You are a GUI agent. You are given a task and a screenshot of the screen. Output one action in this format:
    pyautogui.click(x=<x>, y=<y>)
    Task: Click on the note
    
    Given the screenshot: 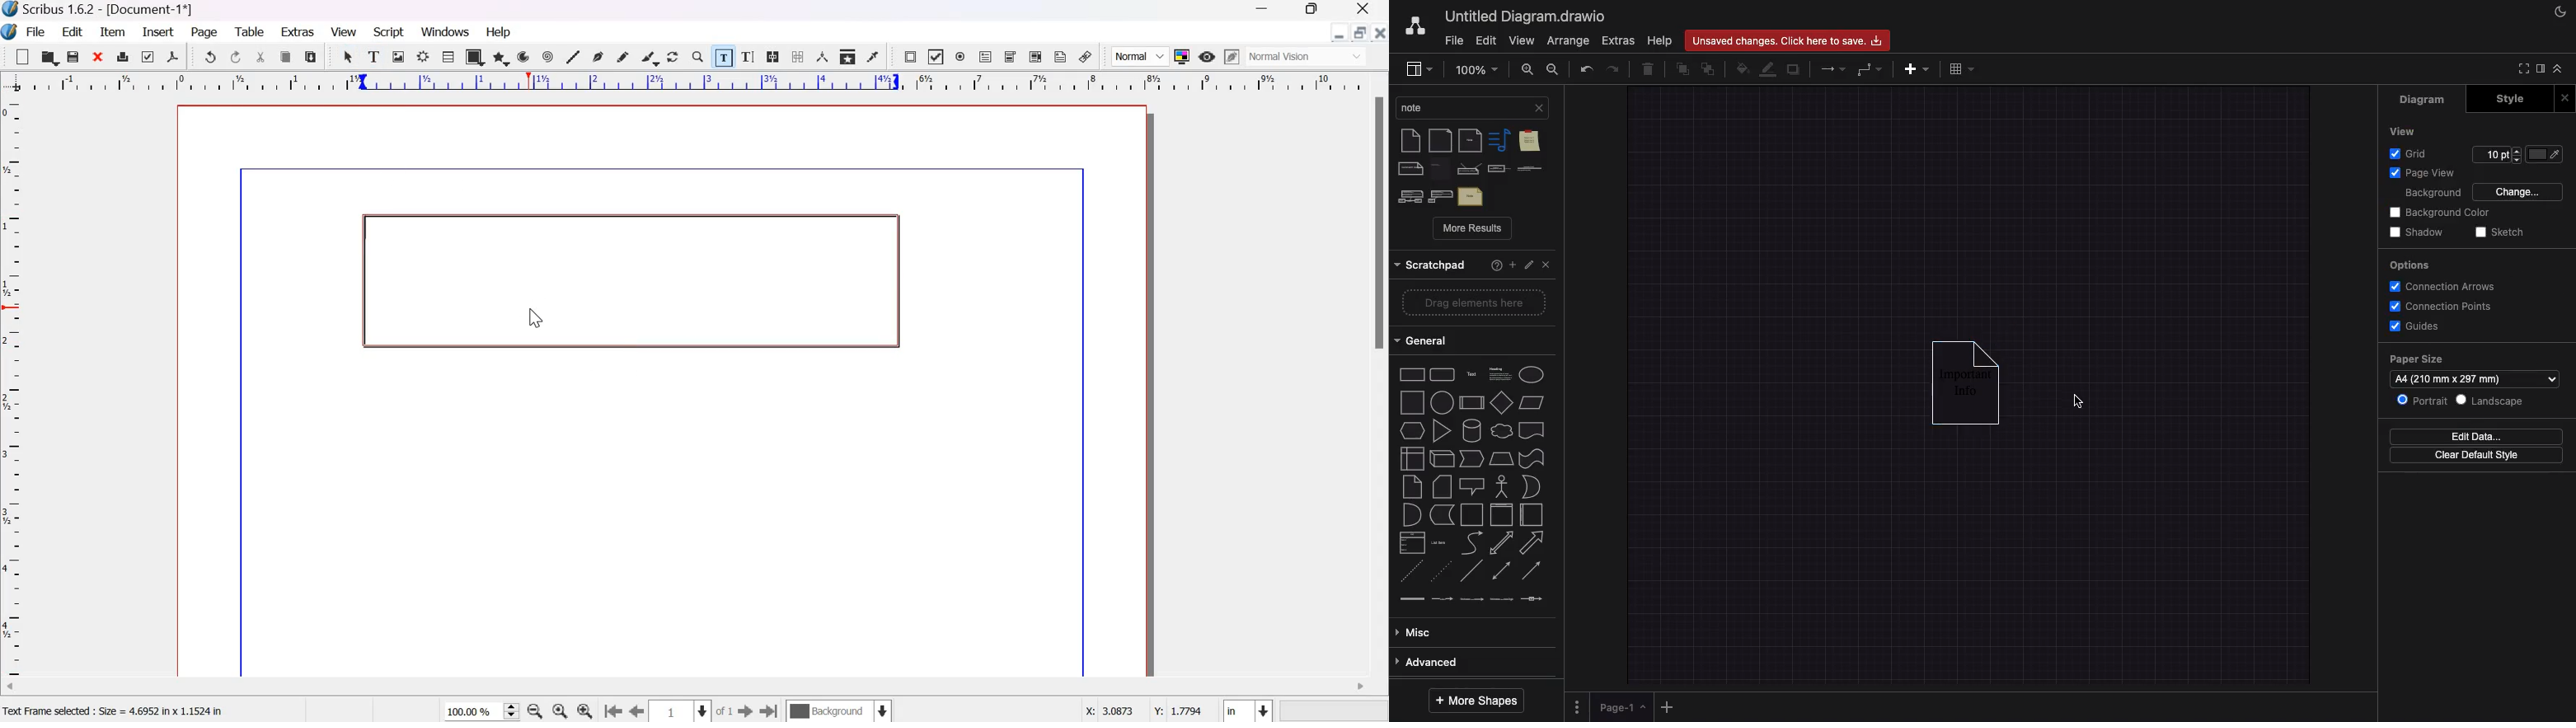 What is the action you would take?
    pyautogui.click(x=1498, y=140)
    